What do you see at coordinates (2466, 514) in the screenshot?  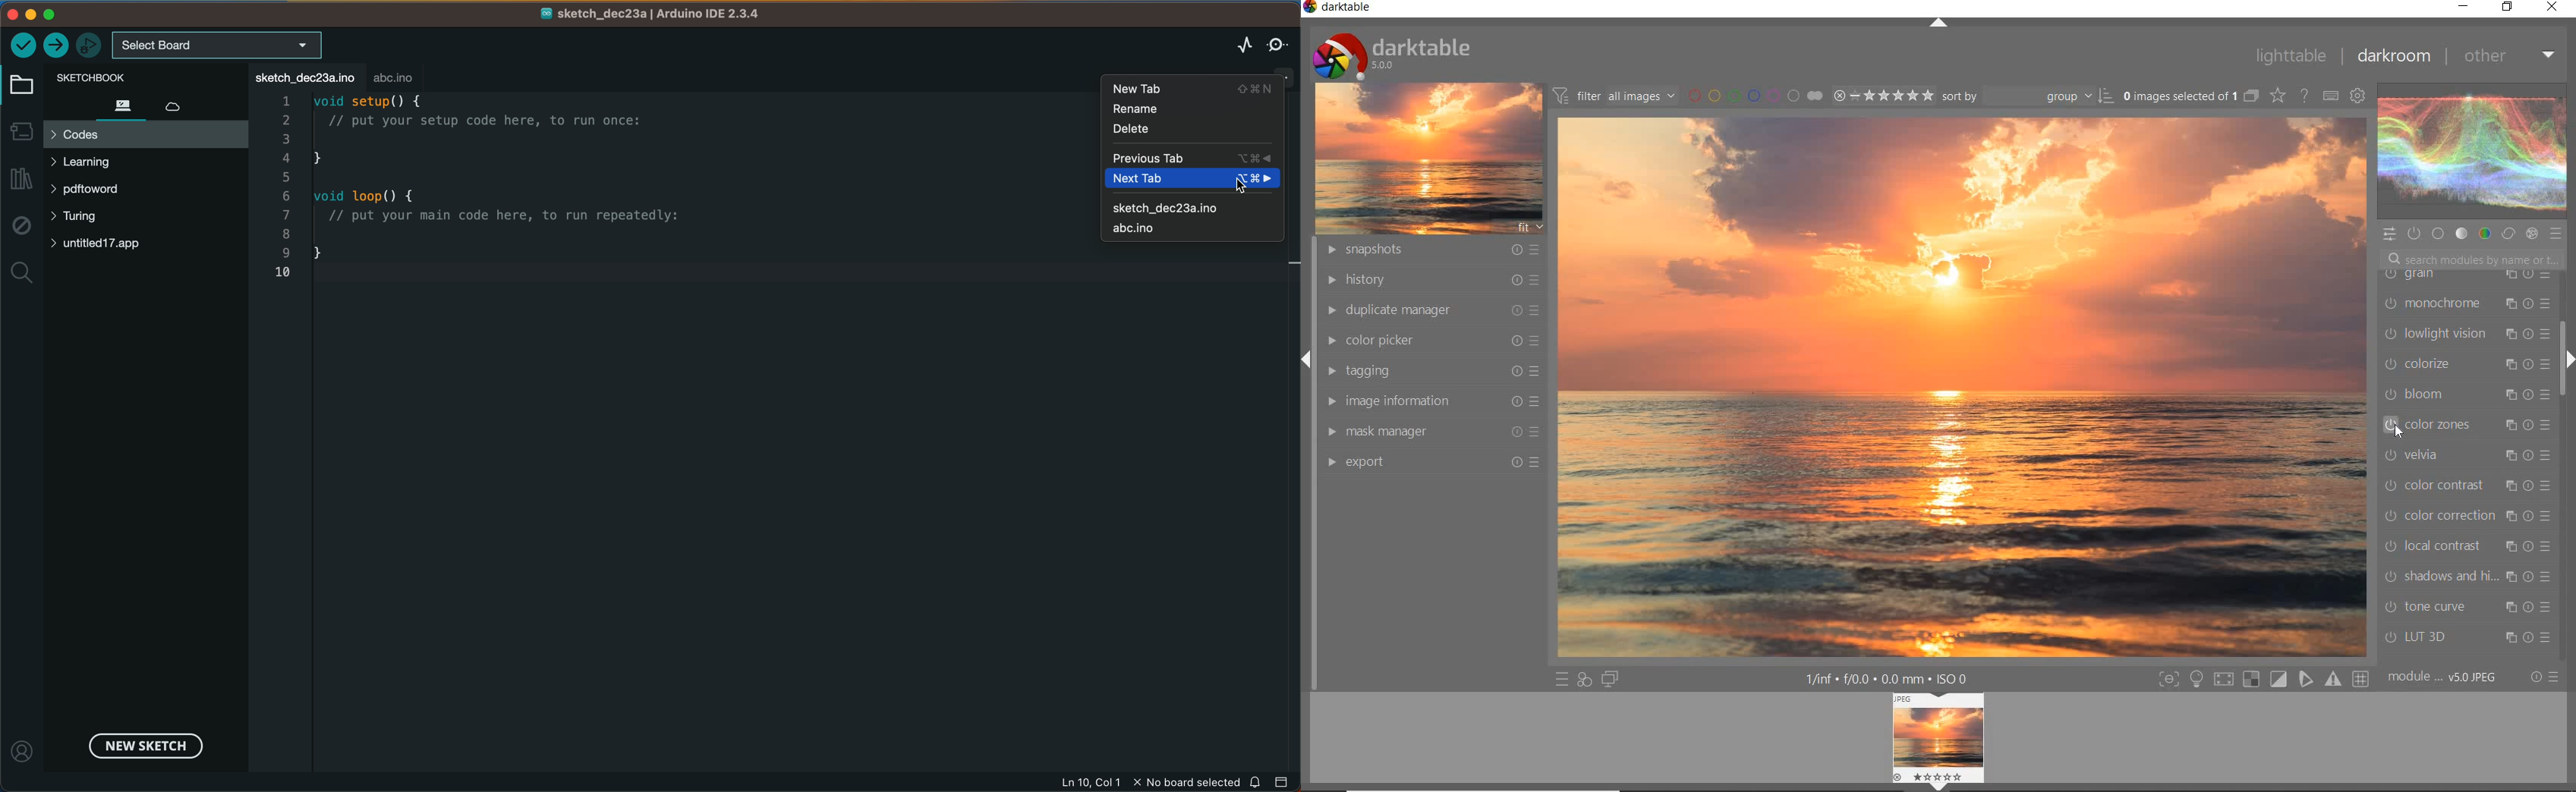 I see `color correction` at bounding box center [2466, 514].